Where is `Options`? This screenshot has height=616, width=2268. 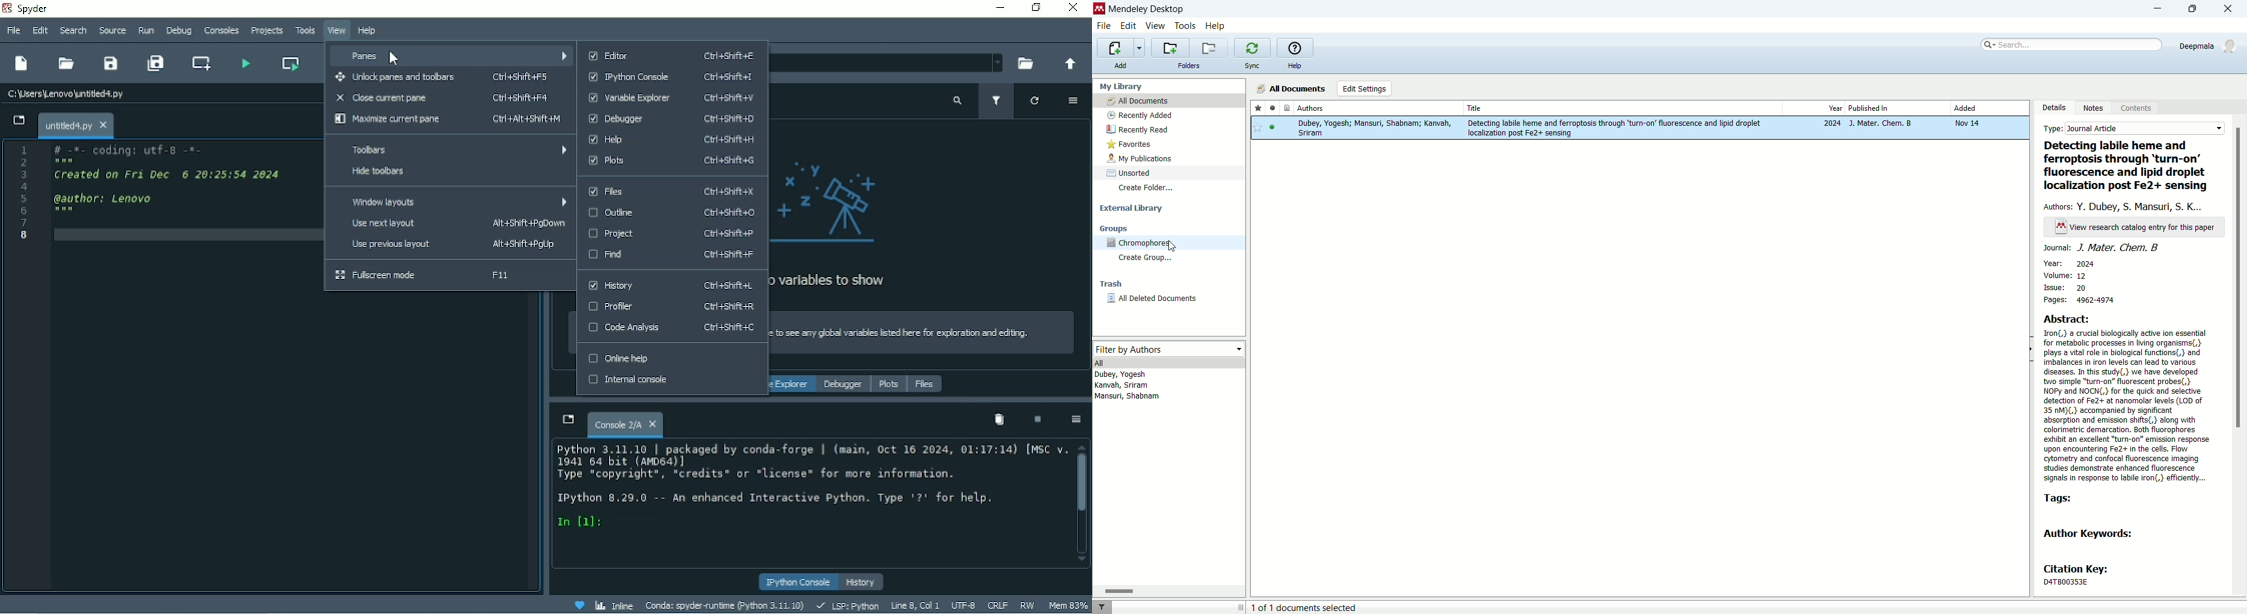
Options is located at coordinates (1076, 421).